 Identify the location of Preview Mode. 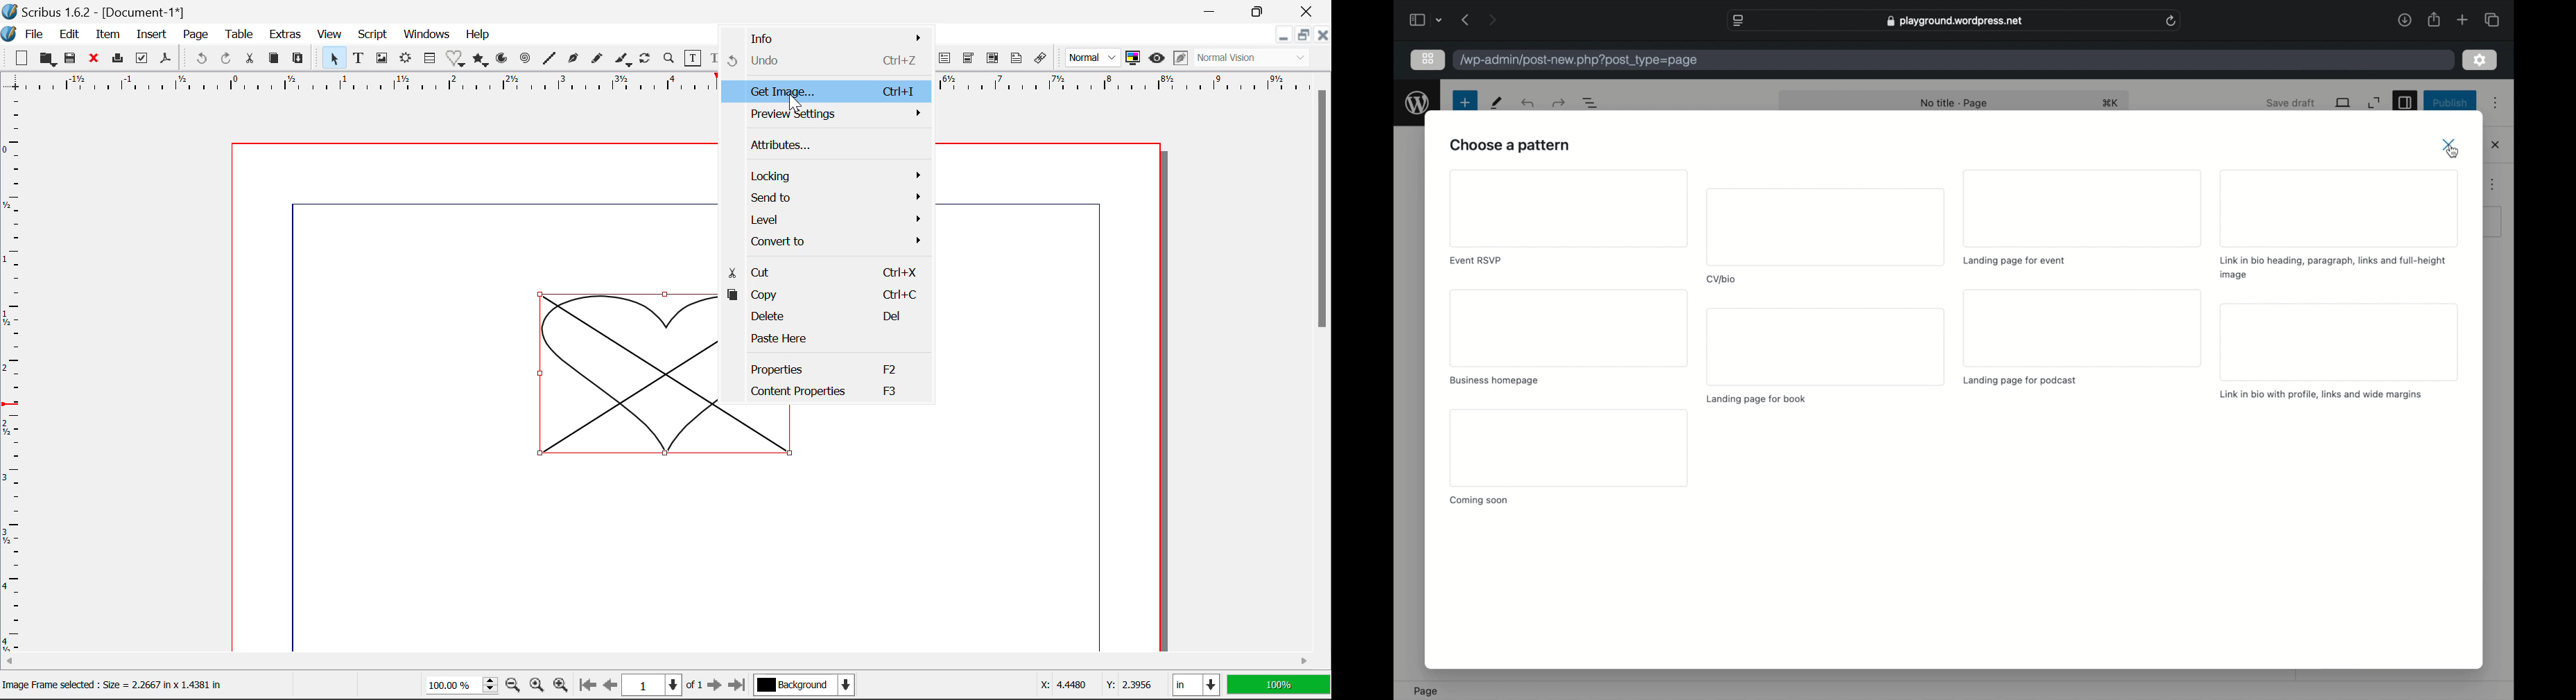
(1157, 60).